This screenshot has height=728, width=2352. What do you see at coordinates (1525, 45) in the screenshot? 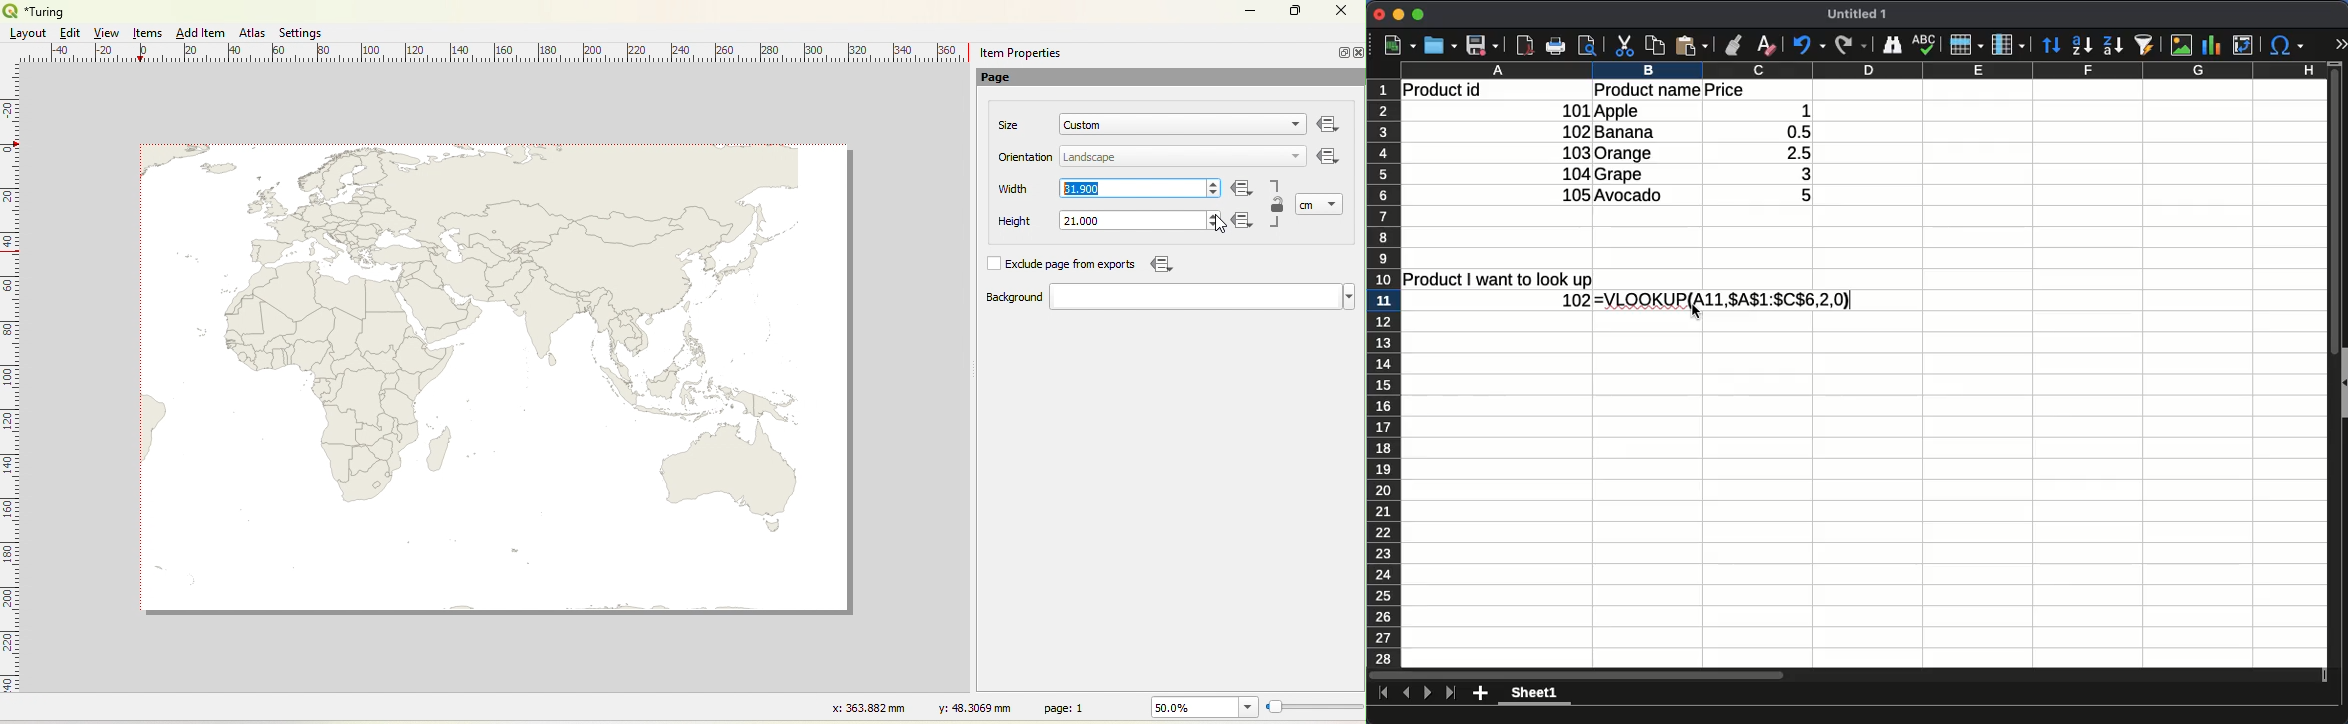
I see `pdf viewer` at bounding box center [1525, 45].